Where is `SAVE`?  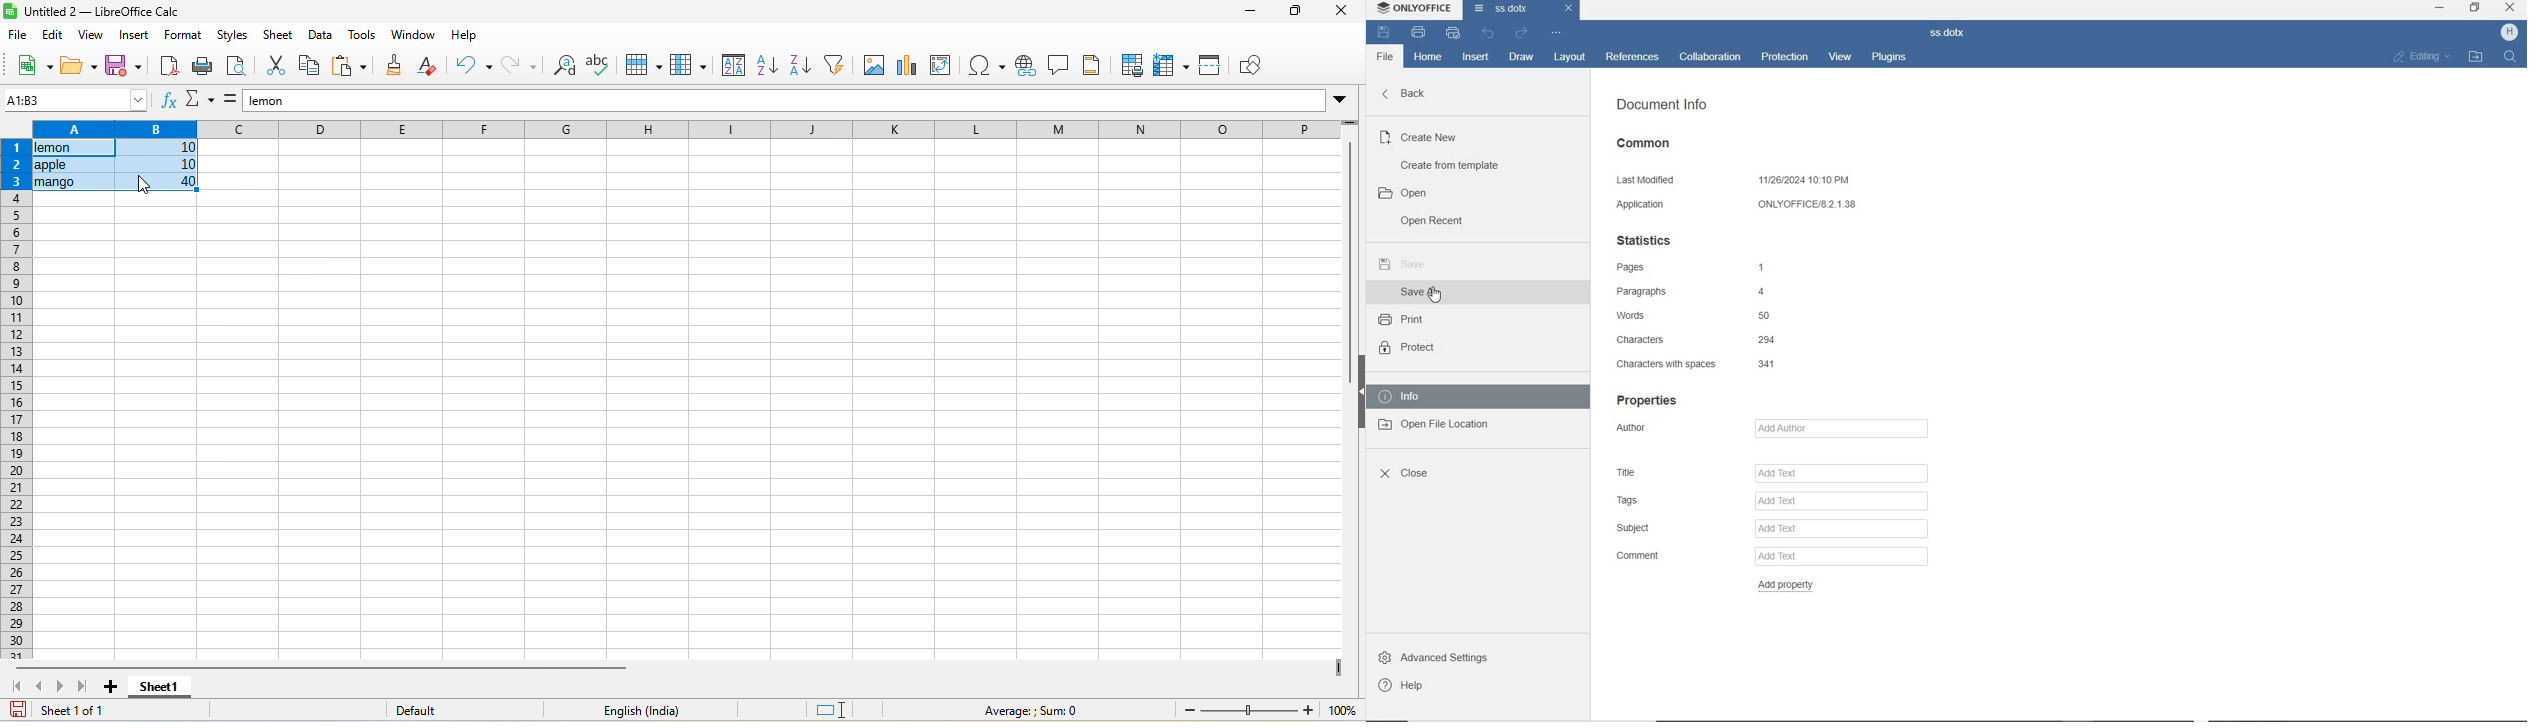
SAVE is located at coordinates (1385, 33).